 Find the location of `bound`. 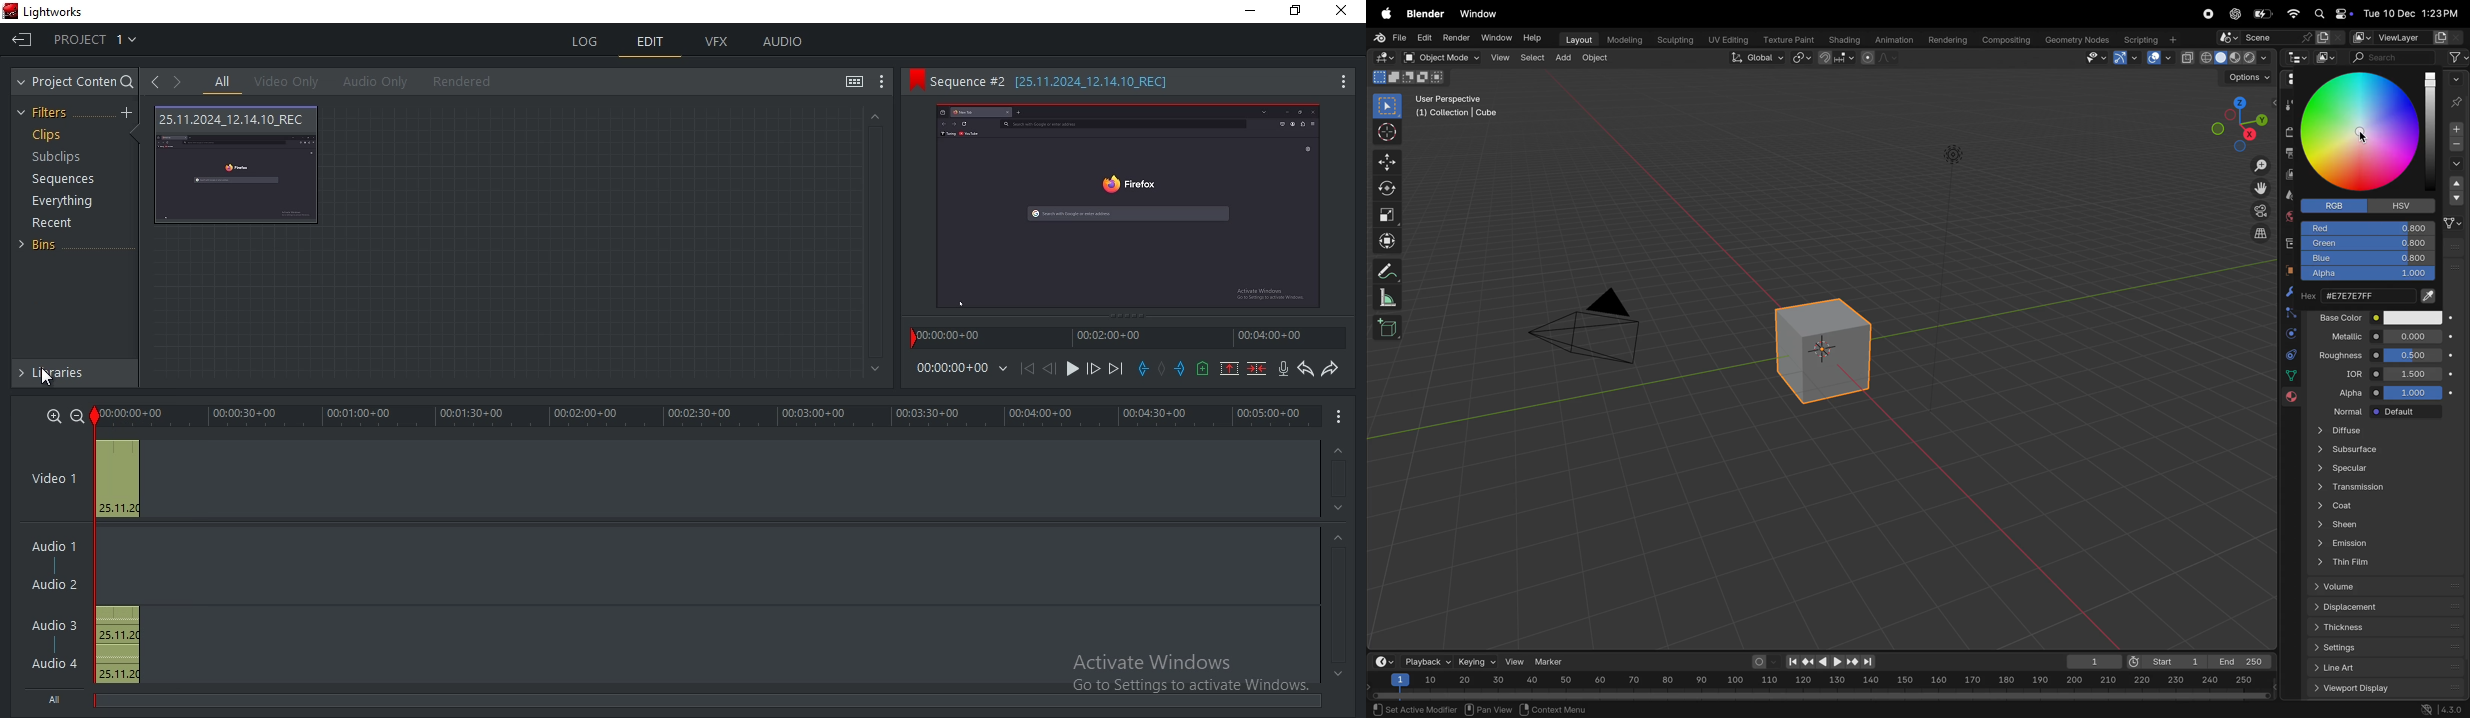

bound is located at coordinates (2288, 312).